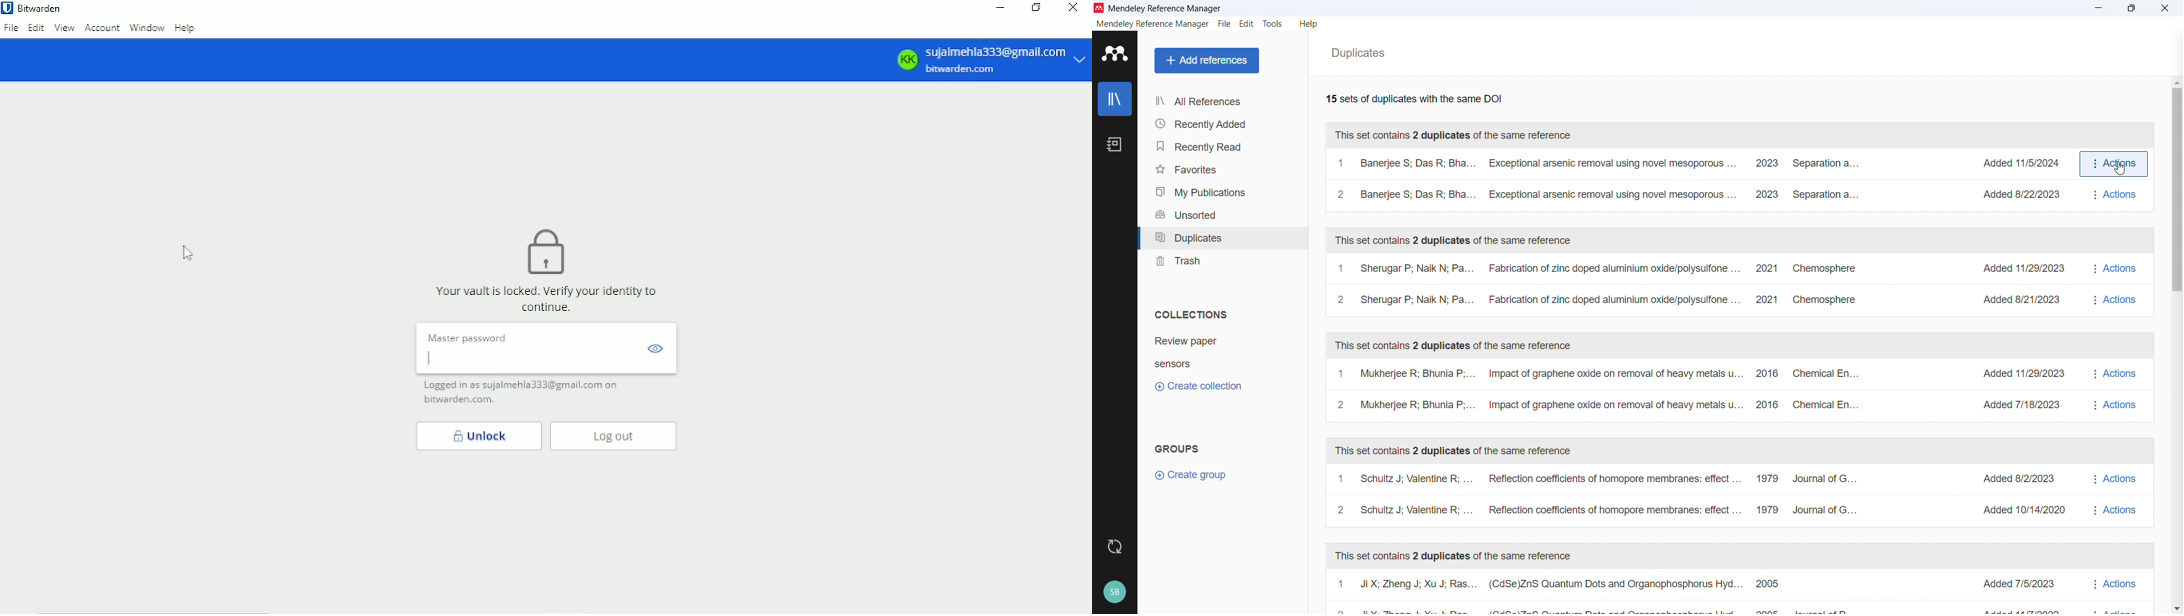  What do you see at coordinates (1001, 10) in the screenshot?
I see `Minimize` at bounding box center [1001, 10].